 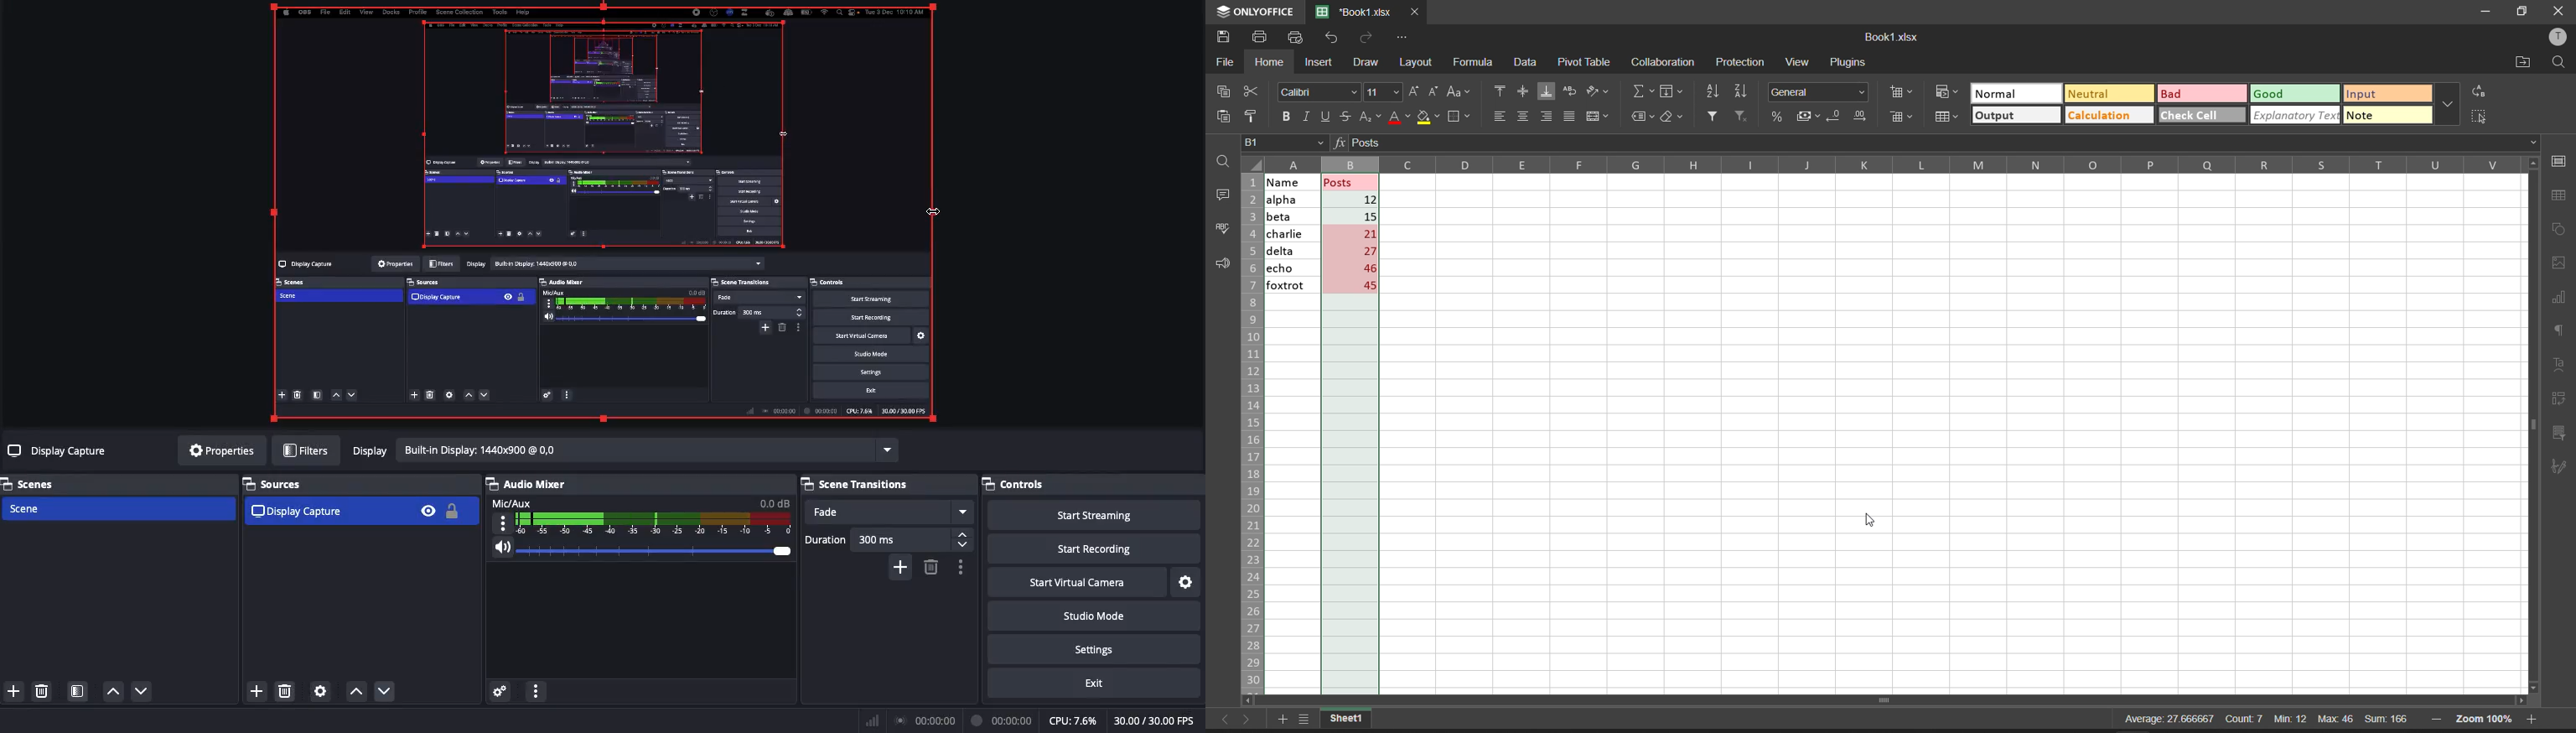 What do you see at coordinates (1674, 115) in the screenshot?
I see `clear` at bounding box center [1674, 115].